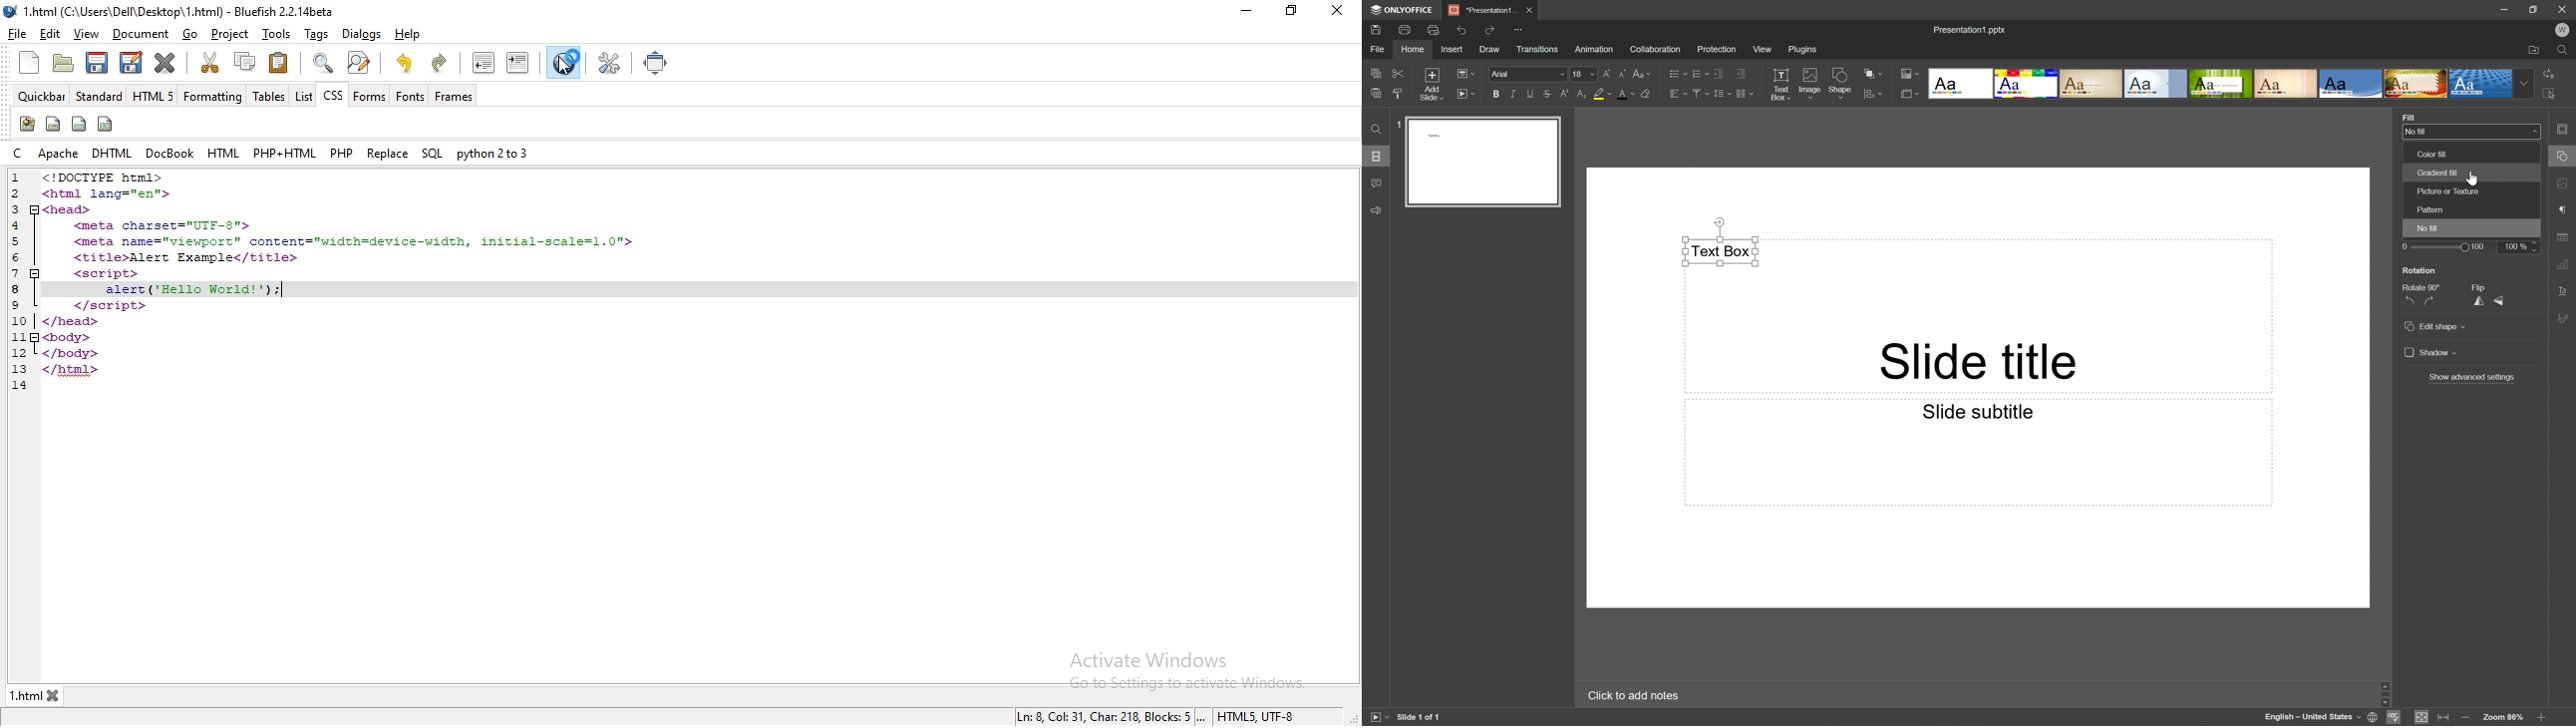 The height and width of the screenshot is (728, 2576). What do you see at coordinates (1581, 93) in the screenshot?
I see `Subscript` at bounding box center [1581, 93].